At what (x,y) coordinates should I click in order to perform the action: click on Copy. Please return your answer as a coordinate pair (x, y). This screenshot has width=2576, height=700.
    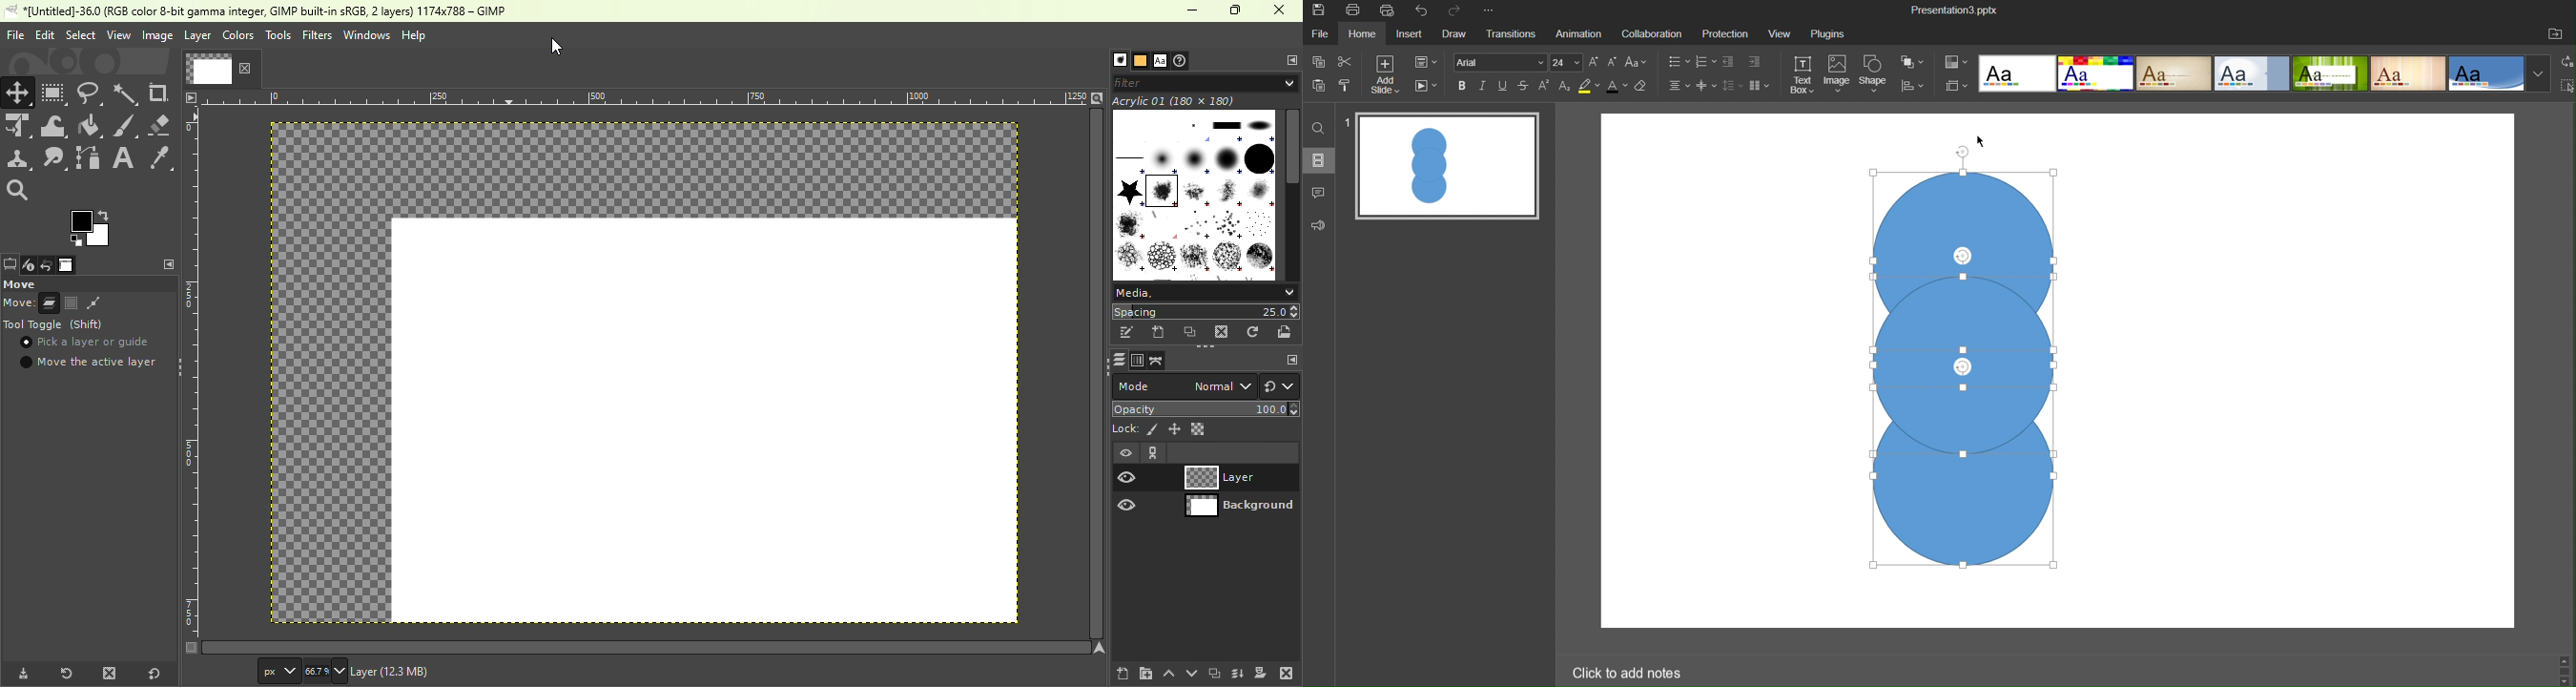
    Looking at the image, I should click on (1318, 63).